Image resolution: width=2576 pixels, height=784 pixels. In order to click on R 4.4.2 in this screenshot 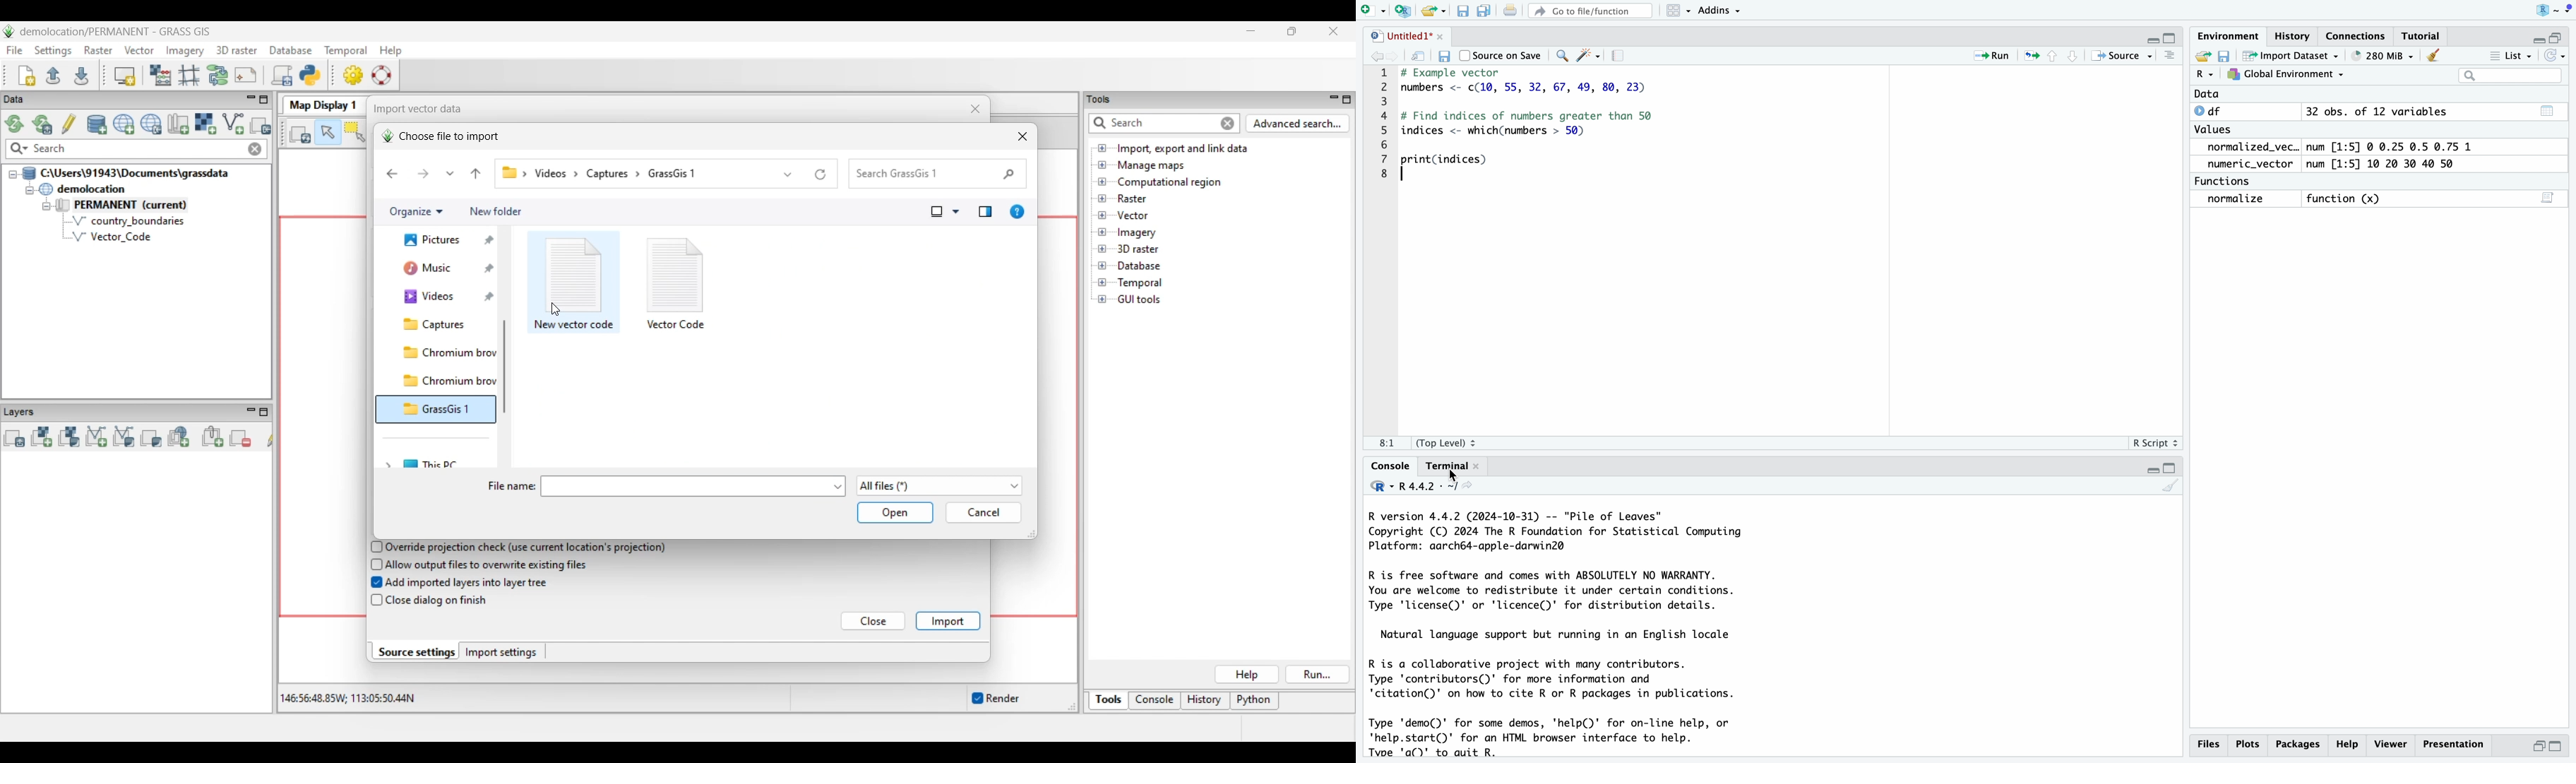, I will do `click(1421, 487)`.